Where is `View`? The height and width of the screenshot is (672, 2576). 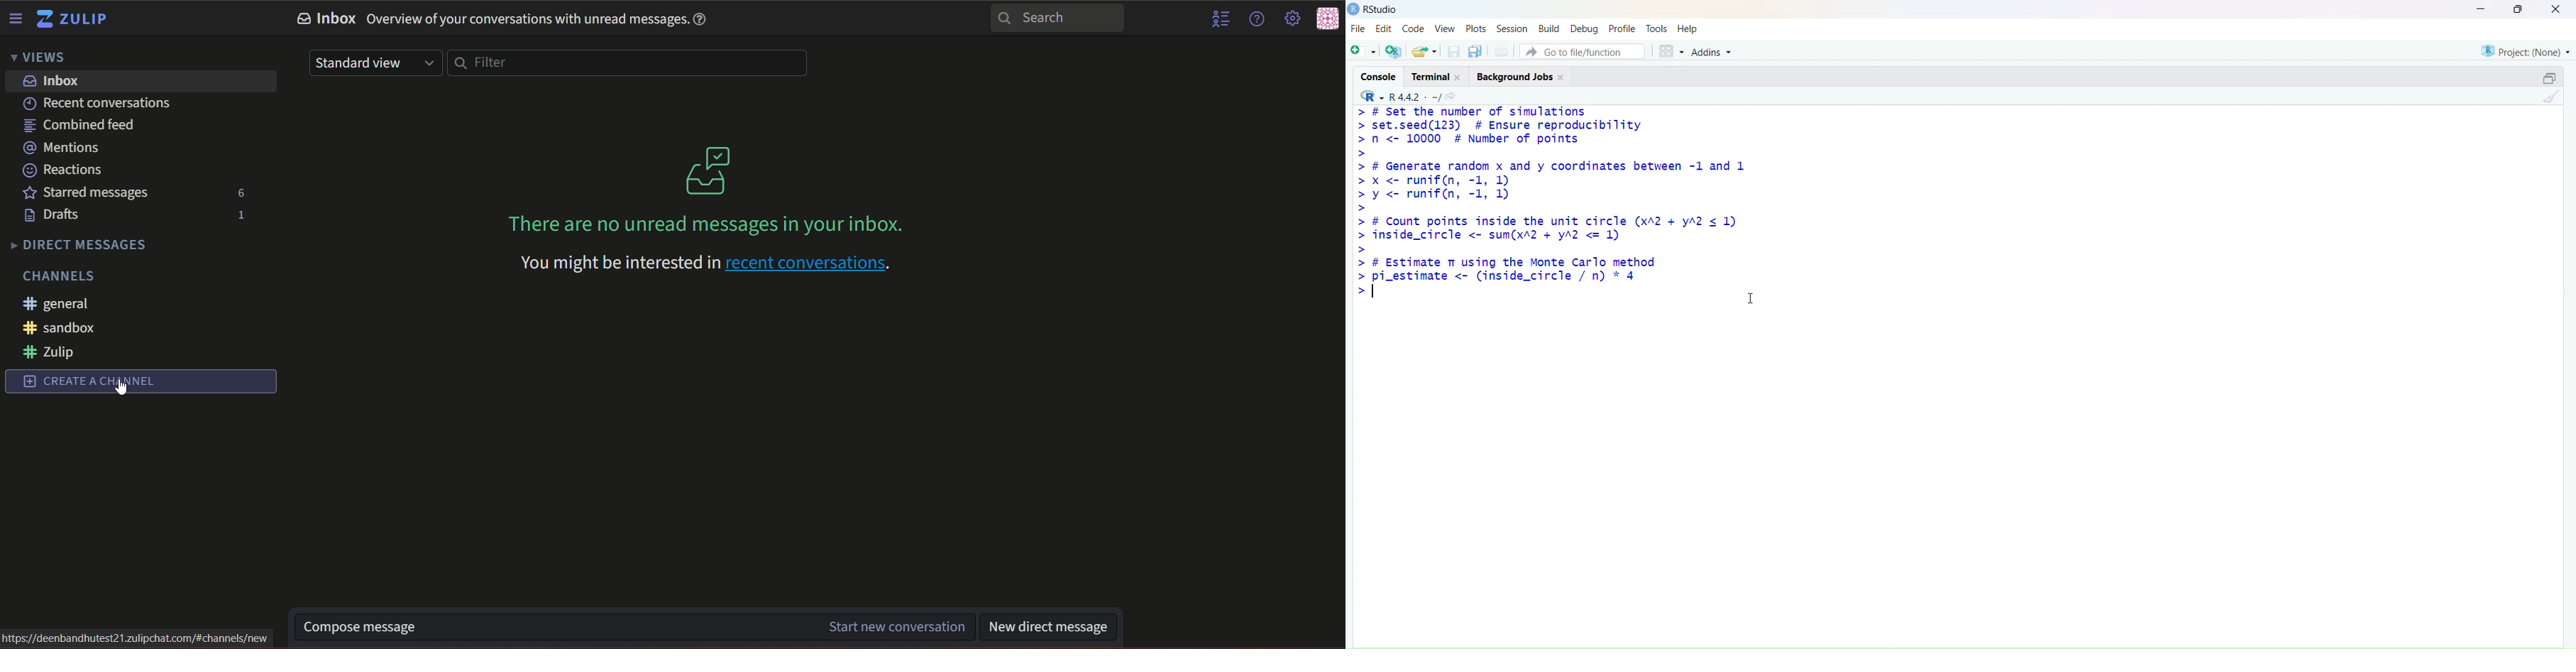 View is located at coordinates (1444, 27).